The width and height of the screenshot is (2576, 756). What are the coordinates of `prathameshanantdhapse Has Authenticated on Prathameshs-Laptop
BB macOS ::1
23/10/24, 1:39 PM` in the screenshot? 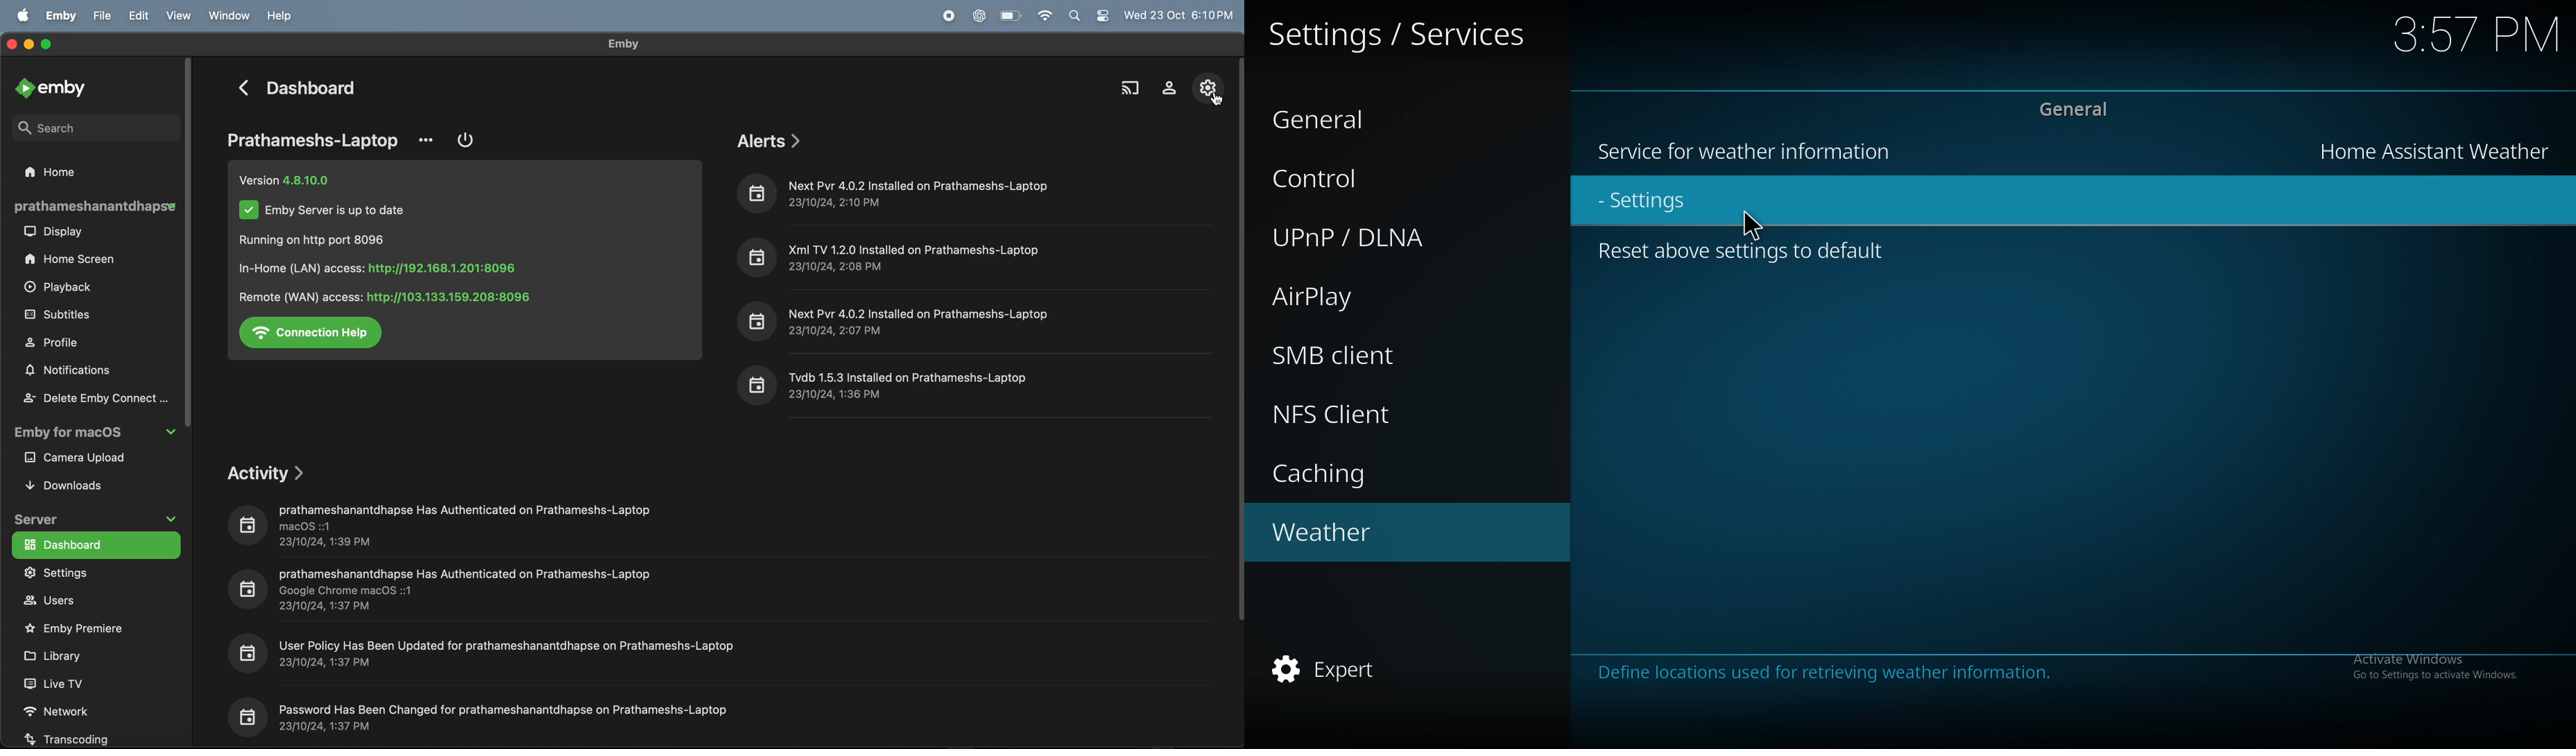 It's located at (459, 525).